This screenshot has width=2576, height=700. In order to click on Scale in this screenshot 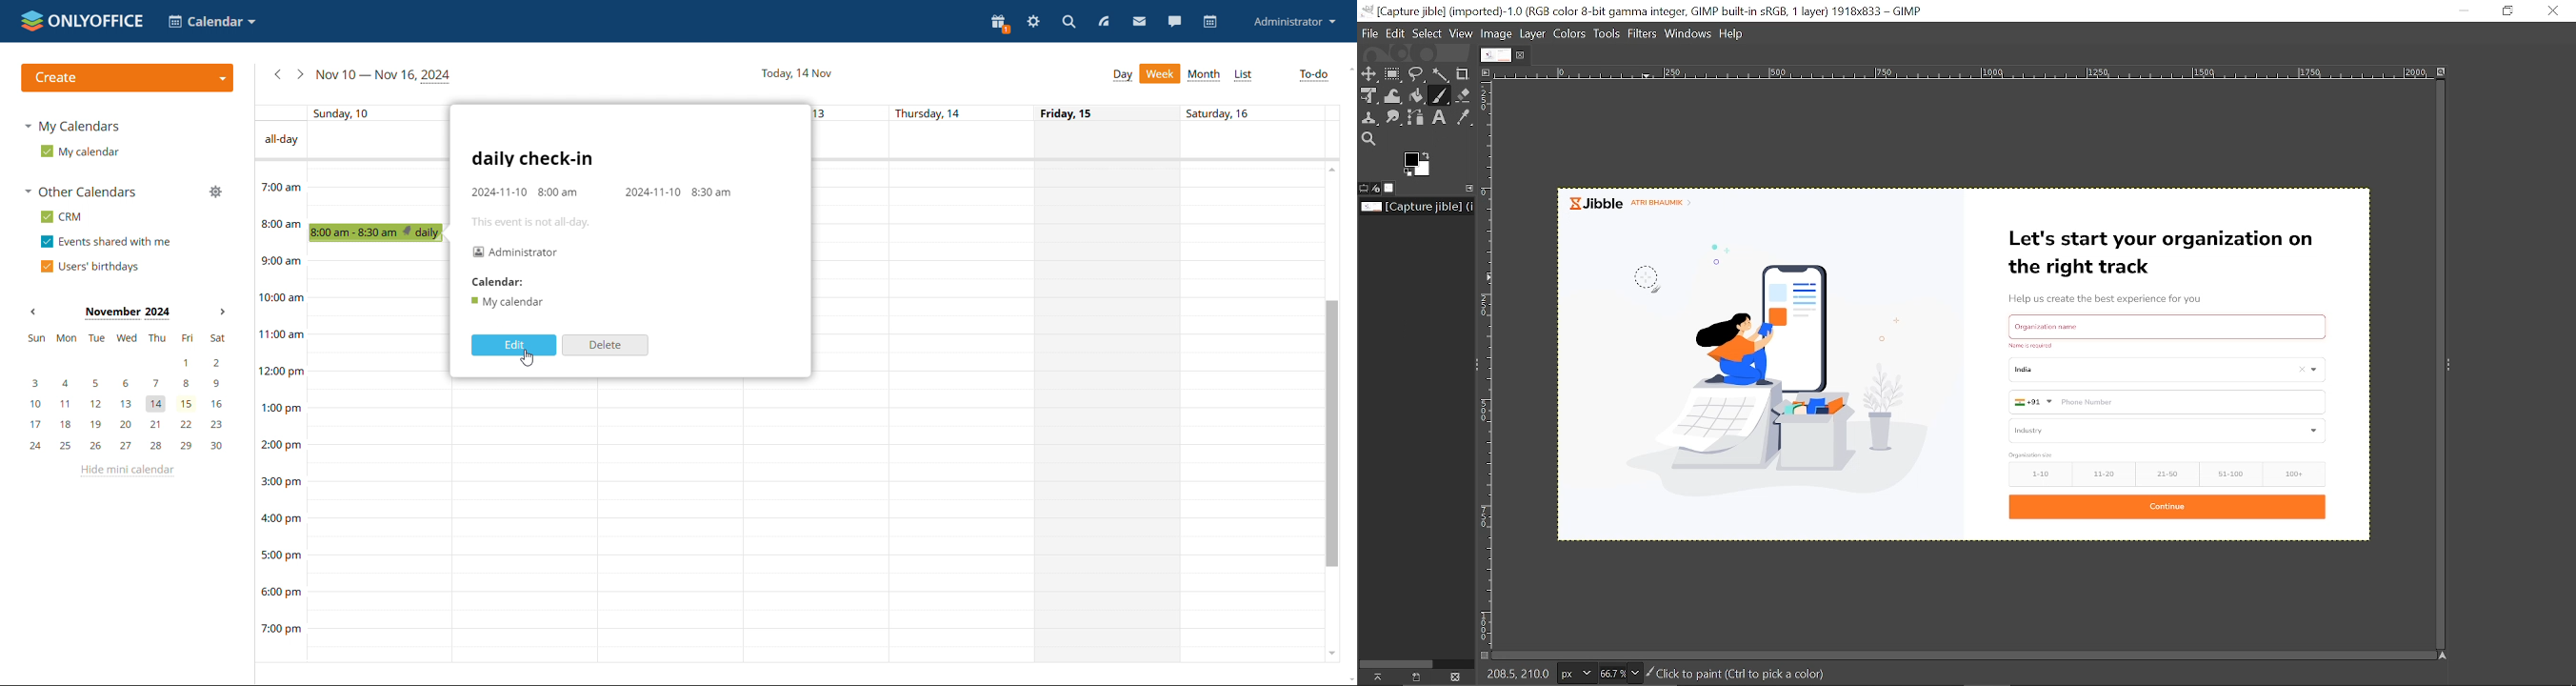, I will do `click(1966, 74)`.